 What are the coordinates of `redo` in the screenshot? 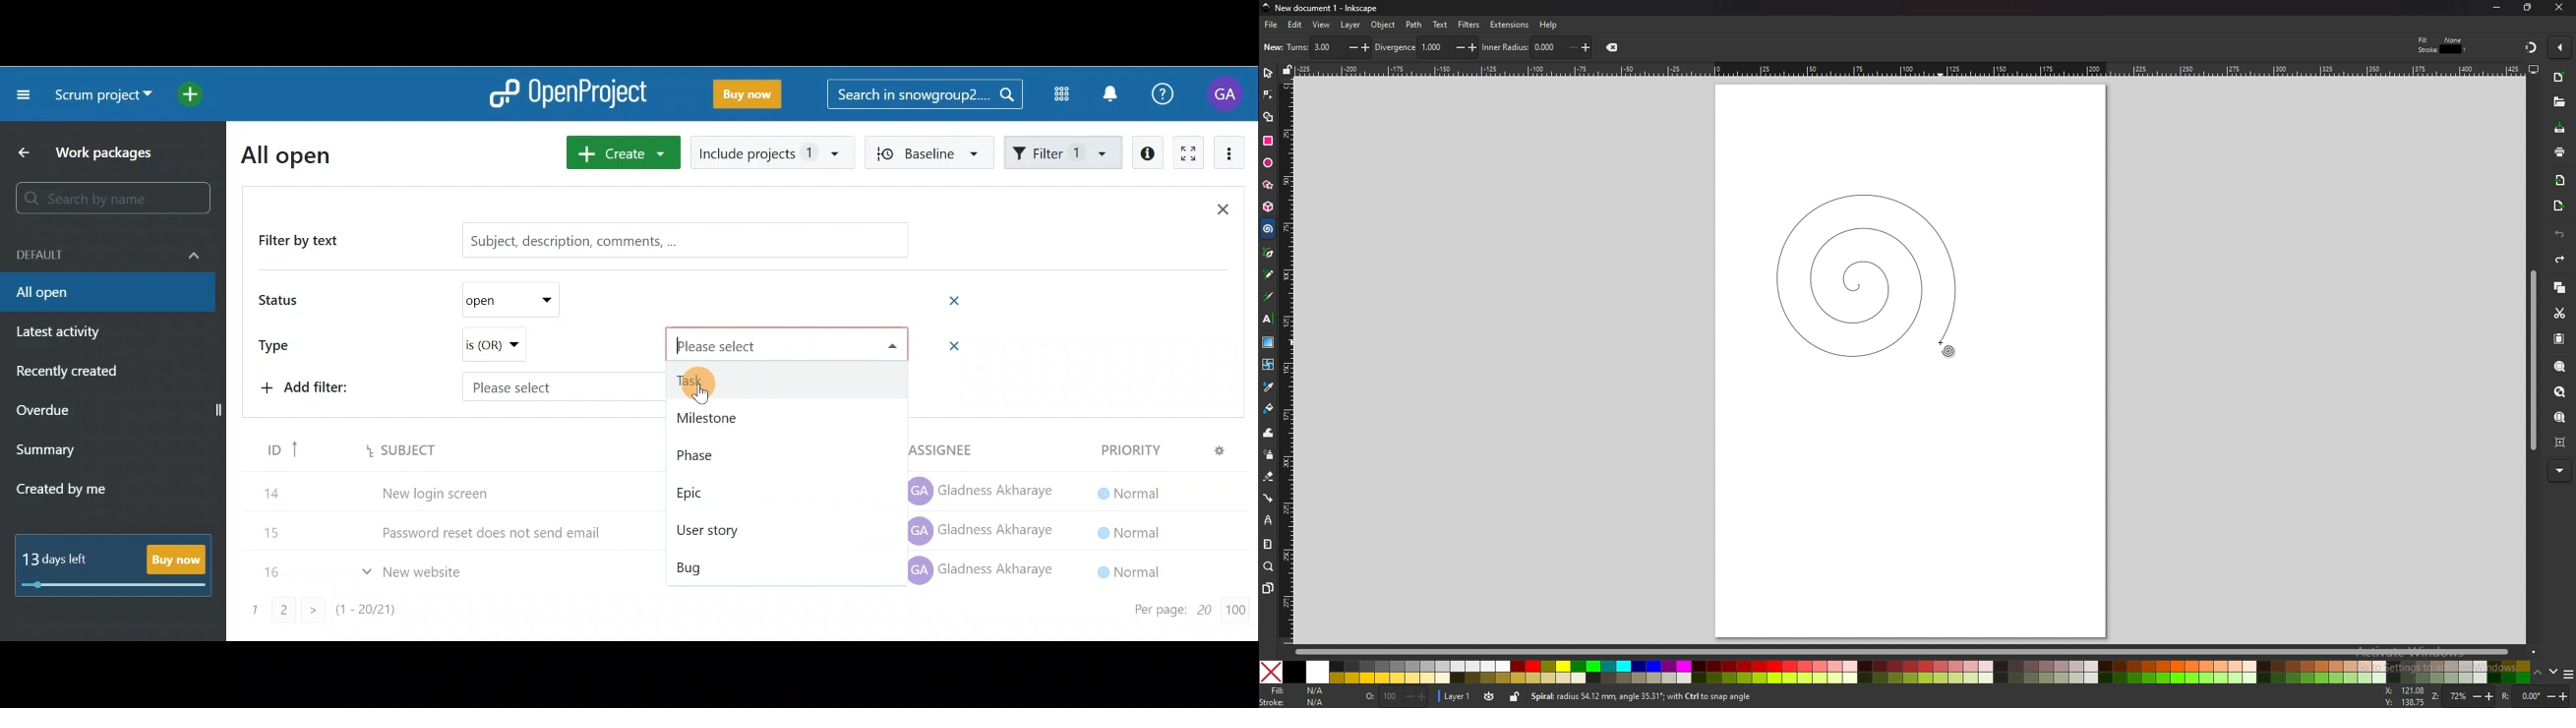 It's located at (2561, 259).